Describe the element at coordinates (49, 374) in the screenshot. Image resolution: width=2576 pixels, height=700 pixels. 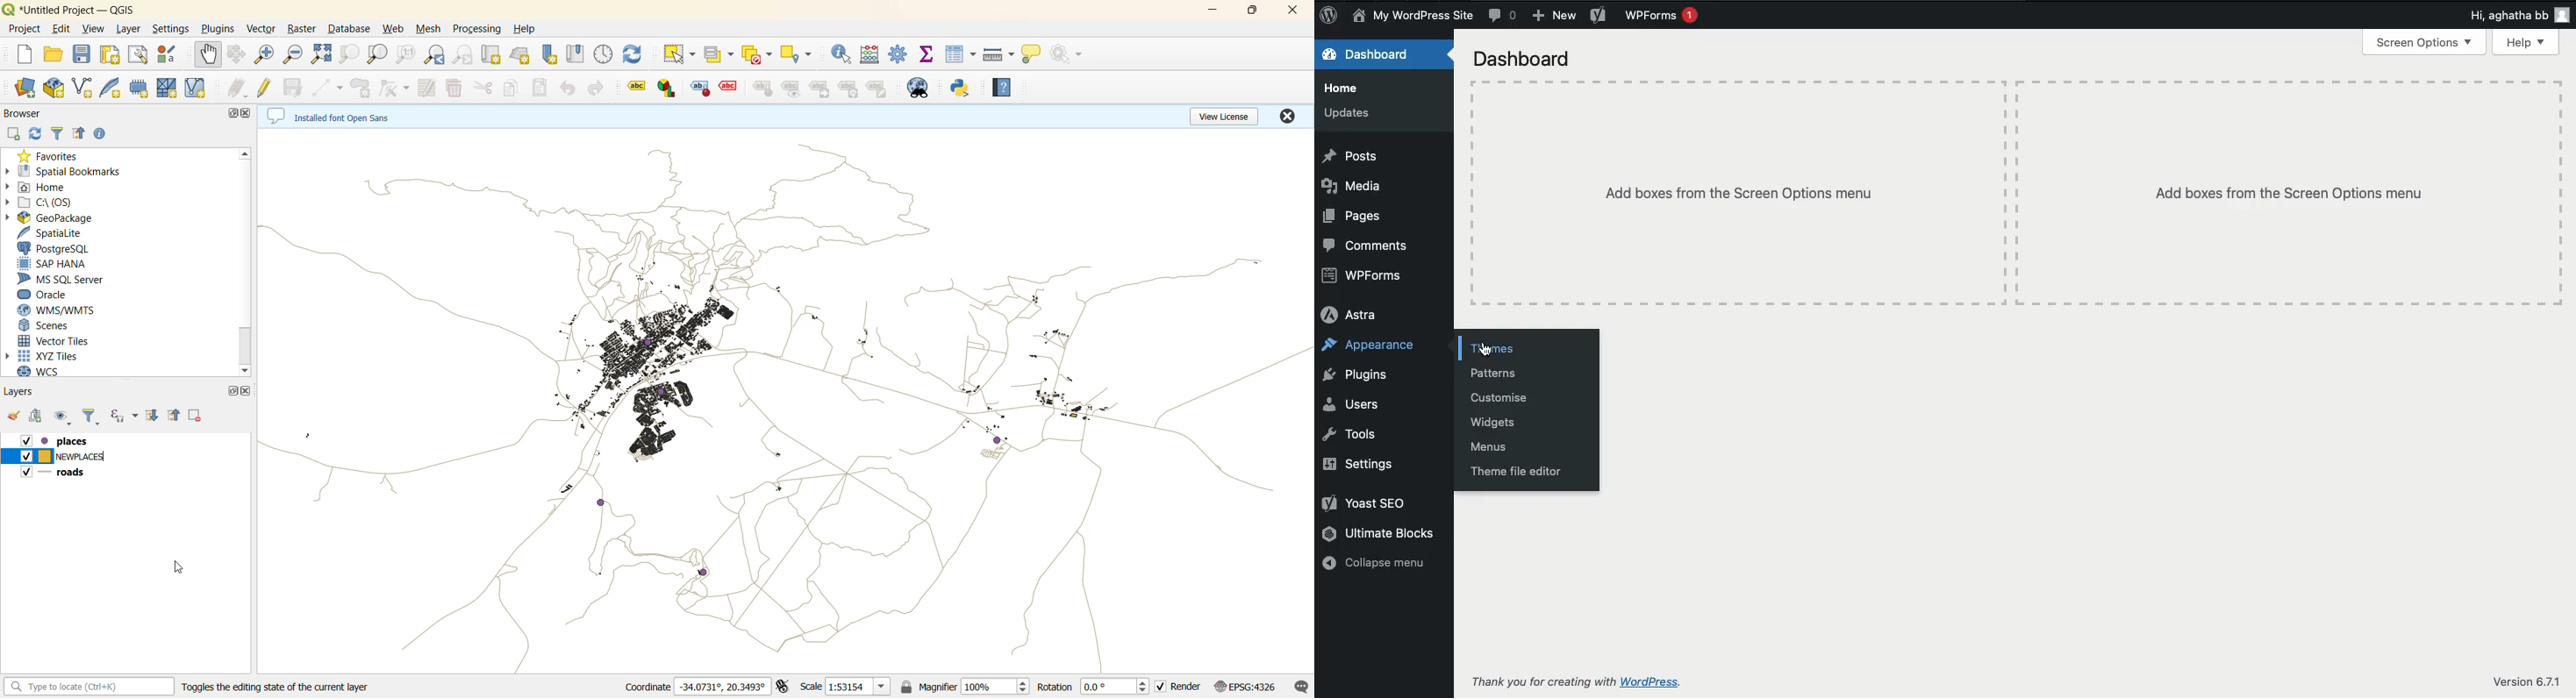
I see `wcs` at that location.